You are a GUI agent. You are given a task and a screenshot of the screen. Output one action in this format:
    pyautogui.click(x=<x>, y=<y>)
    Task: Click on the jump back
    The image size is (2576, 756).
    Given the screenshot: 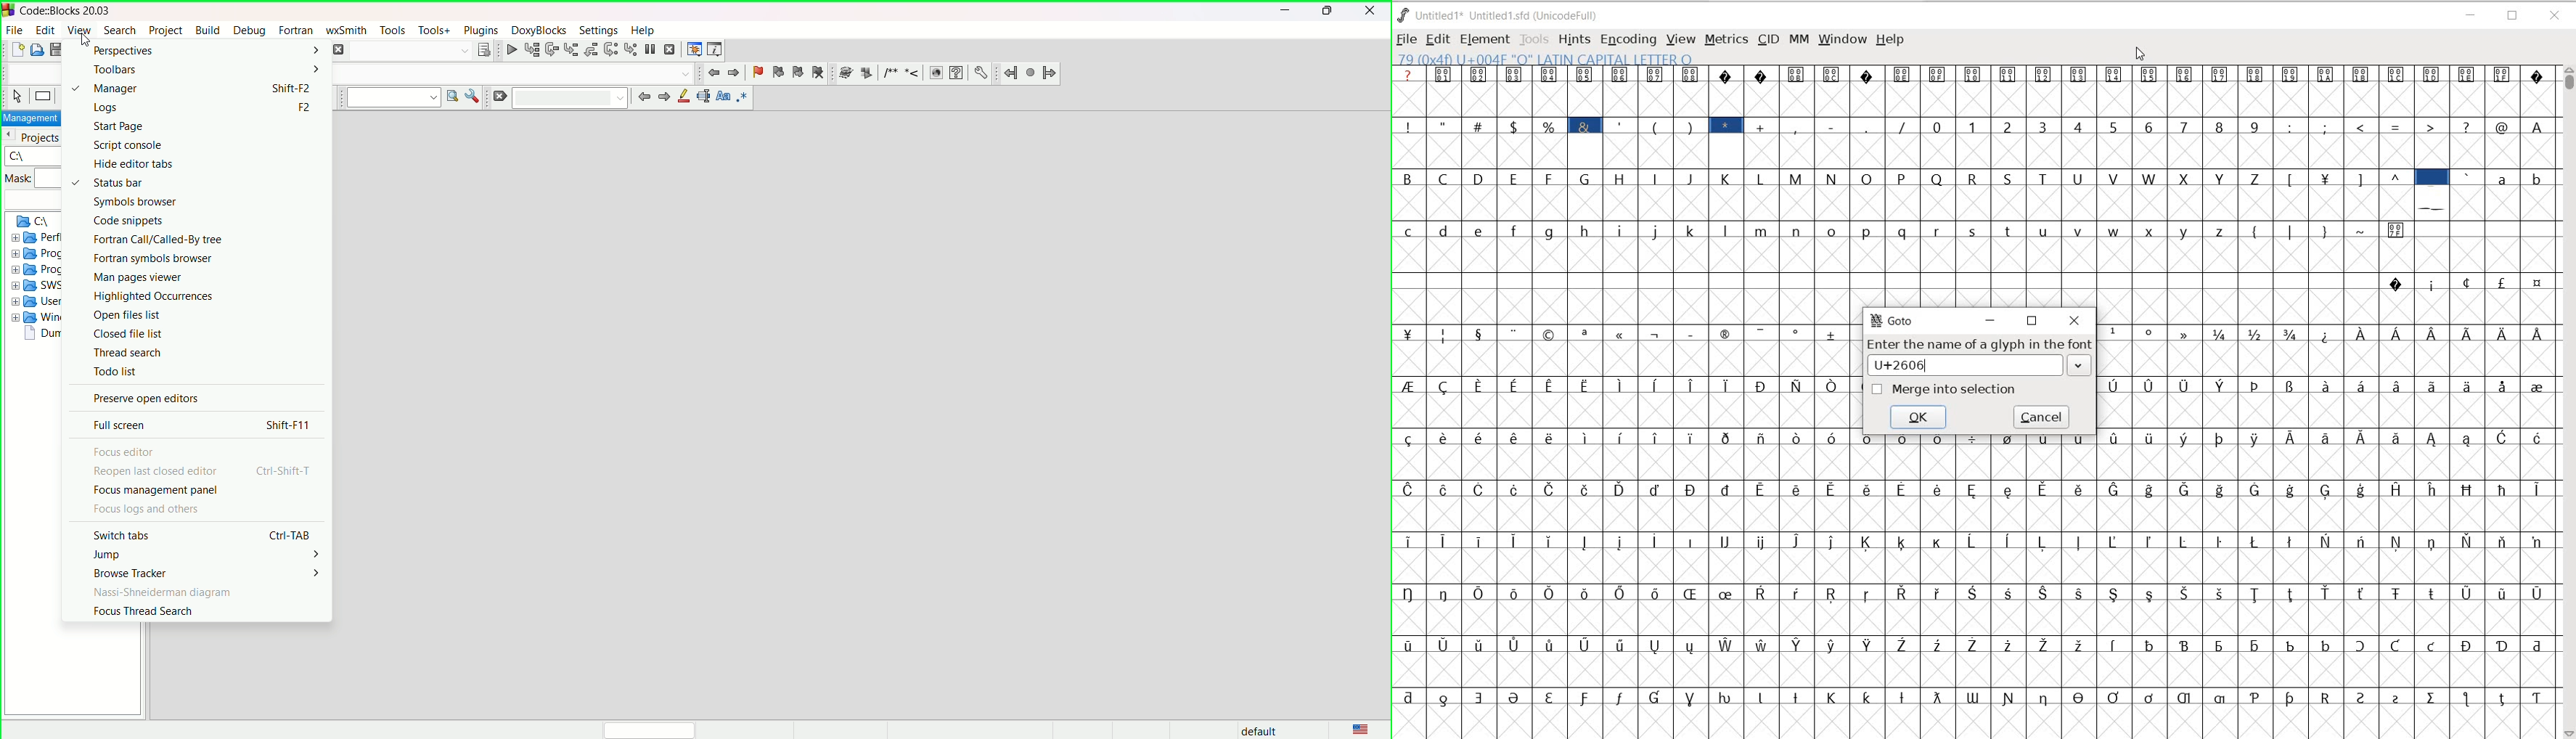 What is the action you would take?
    pyautogui.click(x=711, y=72)
    